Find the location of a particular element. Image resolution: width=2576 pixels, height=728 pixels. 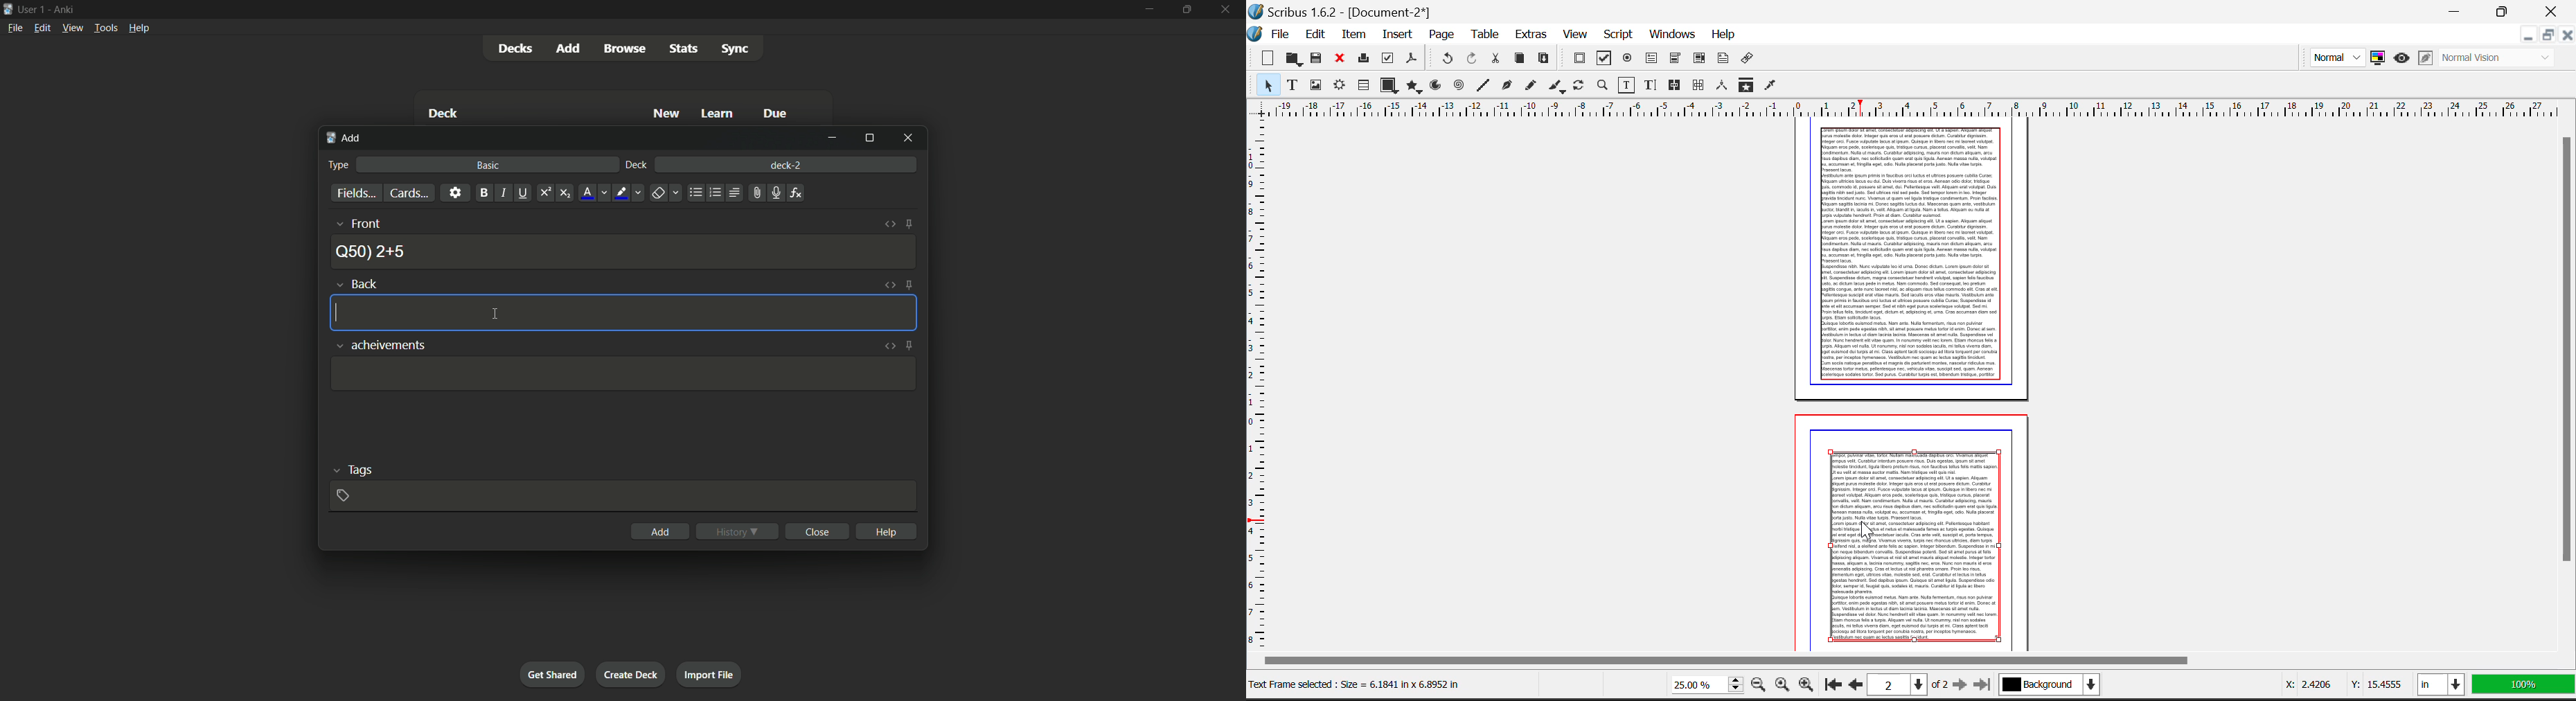

Learn is located at coordinates (718, 114).